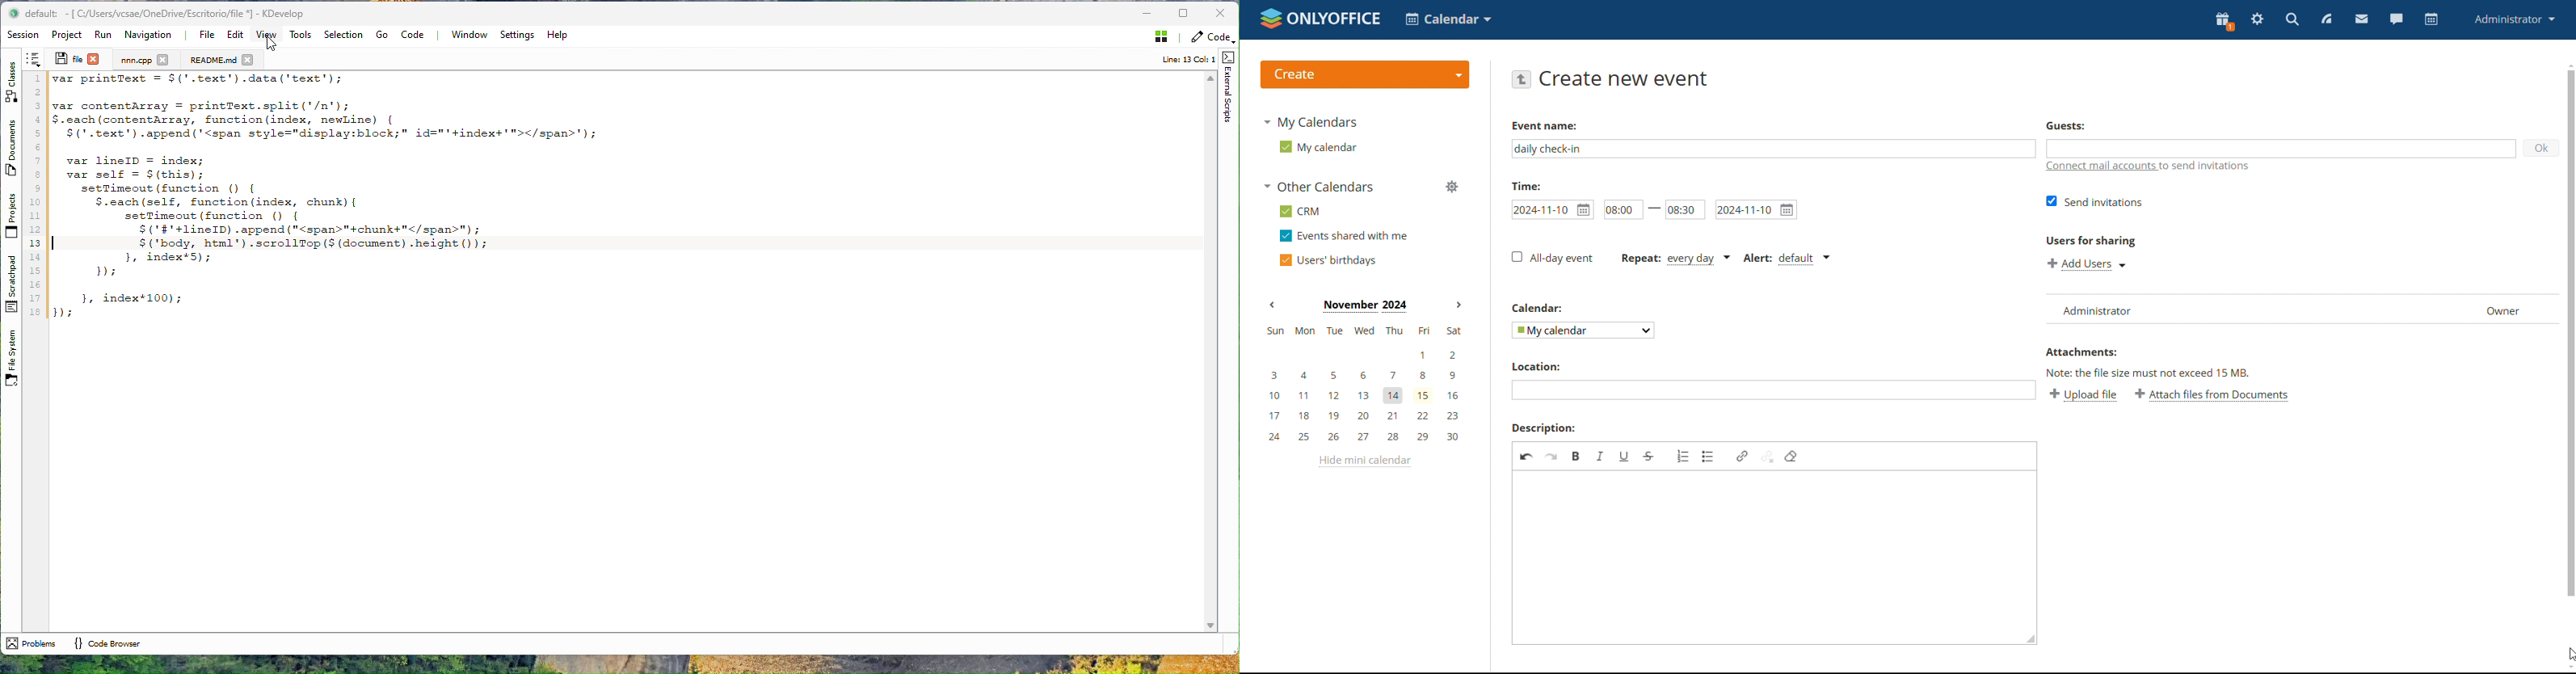 The height and width of the screenshot is (700, 2576). I want to click on scrollbar, so click(2568, 340).